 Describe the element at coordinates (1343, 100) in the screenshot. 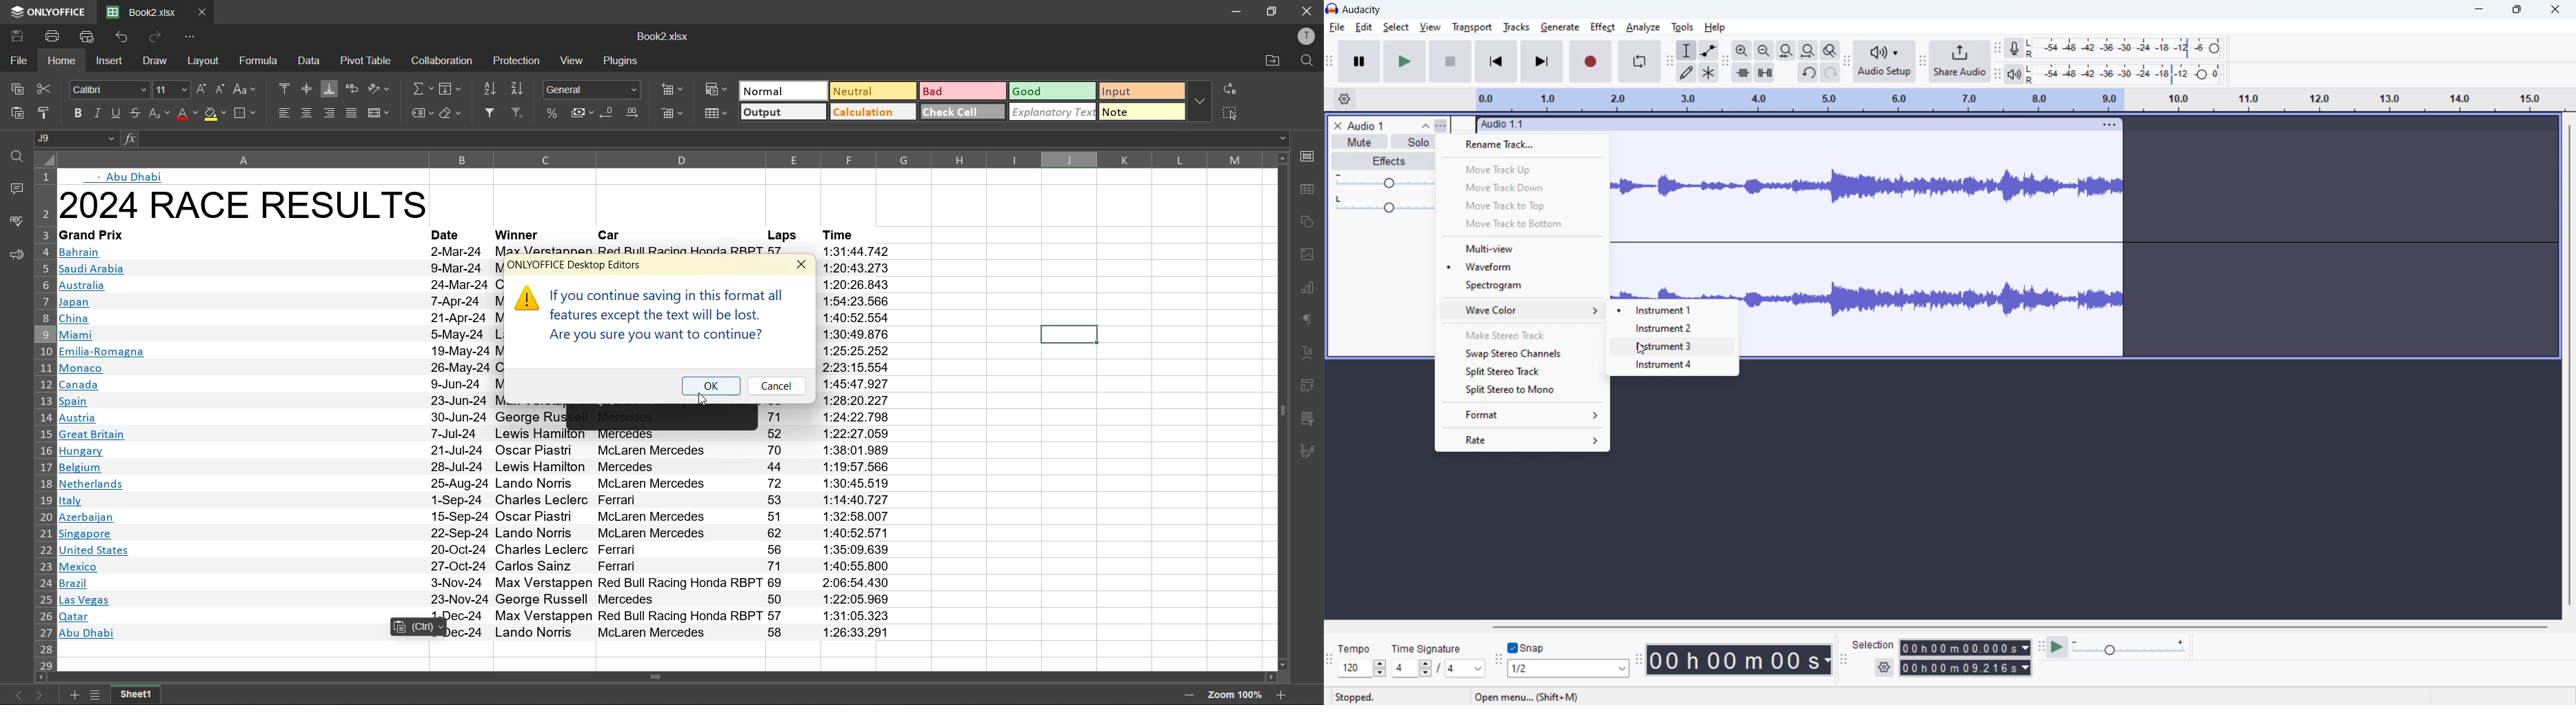

I see `timeline settings` at that location.